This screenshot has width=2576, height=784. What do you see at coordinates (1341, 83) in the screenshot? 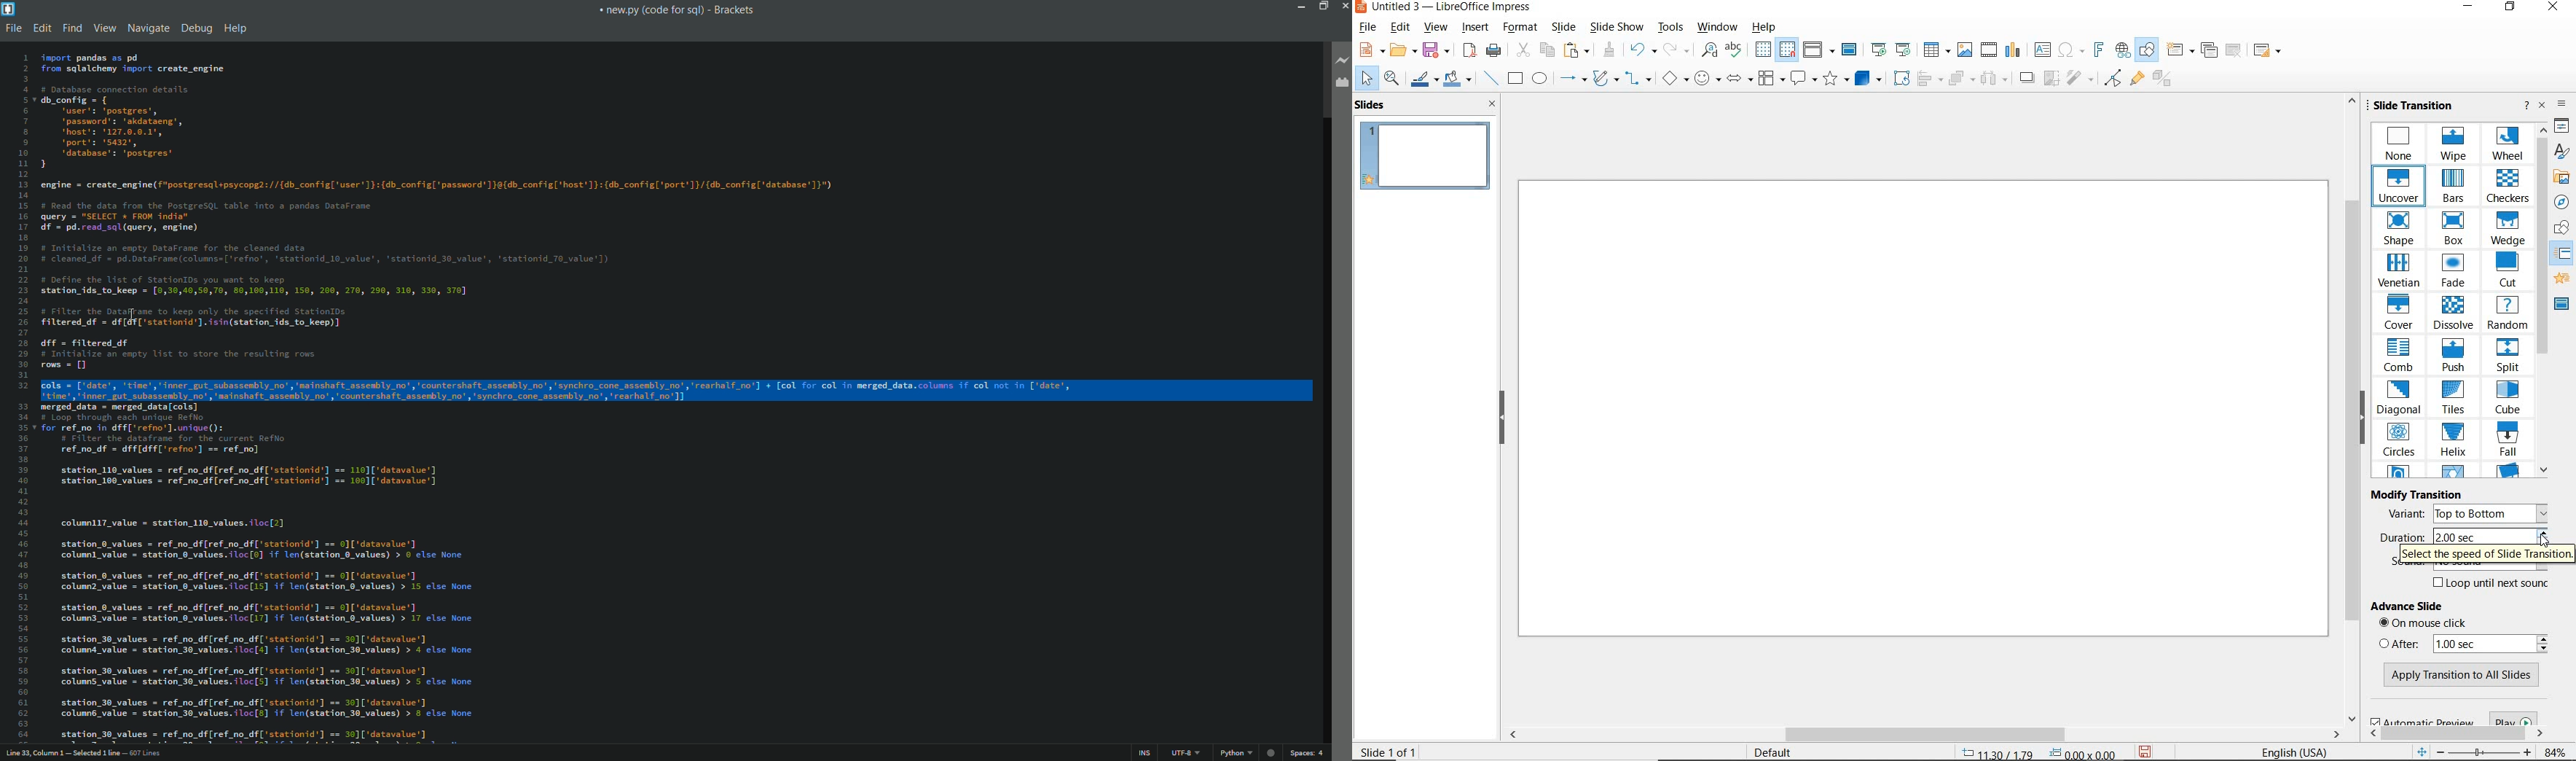
I see `extension manager` at bounding box center [1341, 83].